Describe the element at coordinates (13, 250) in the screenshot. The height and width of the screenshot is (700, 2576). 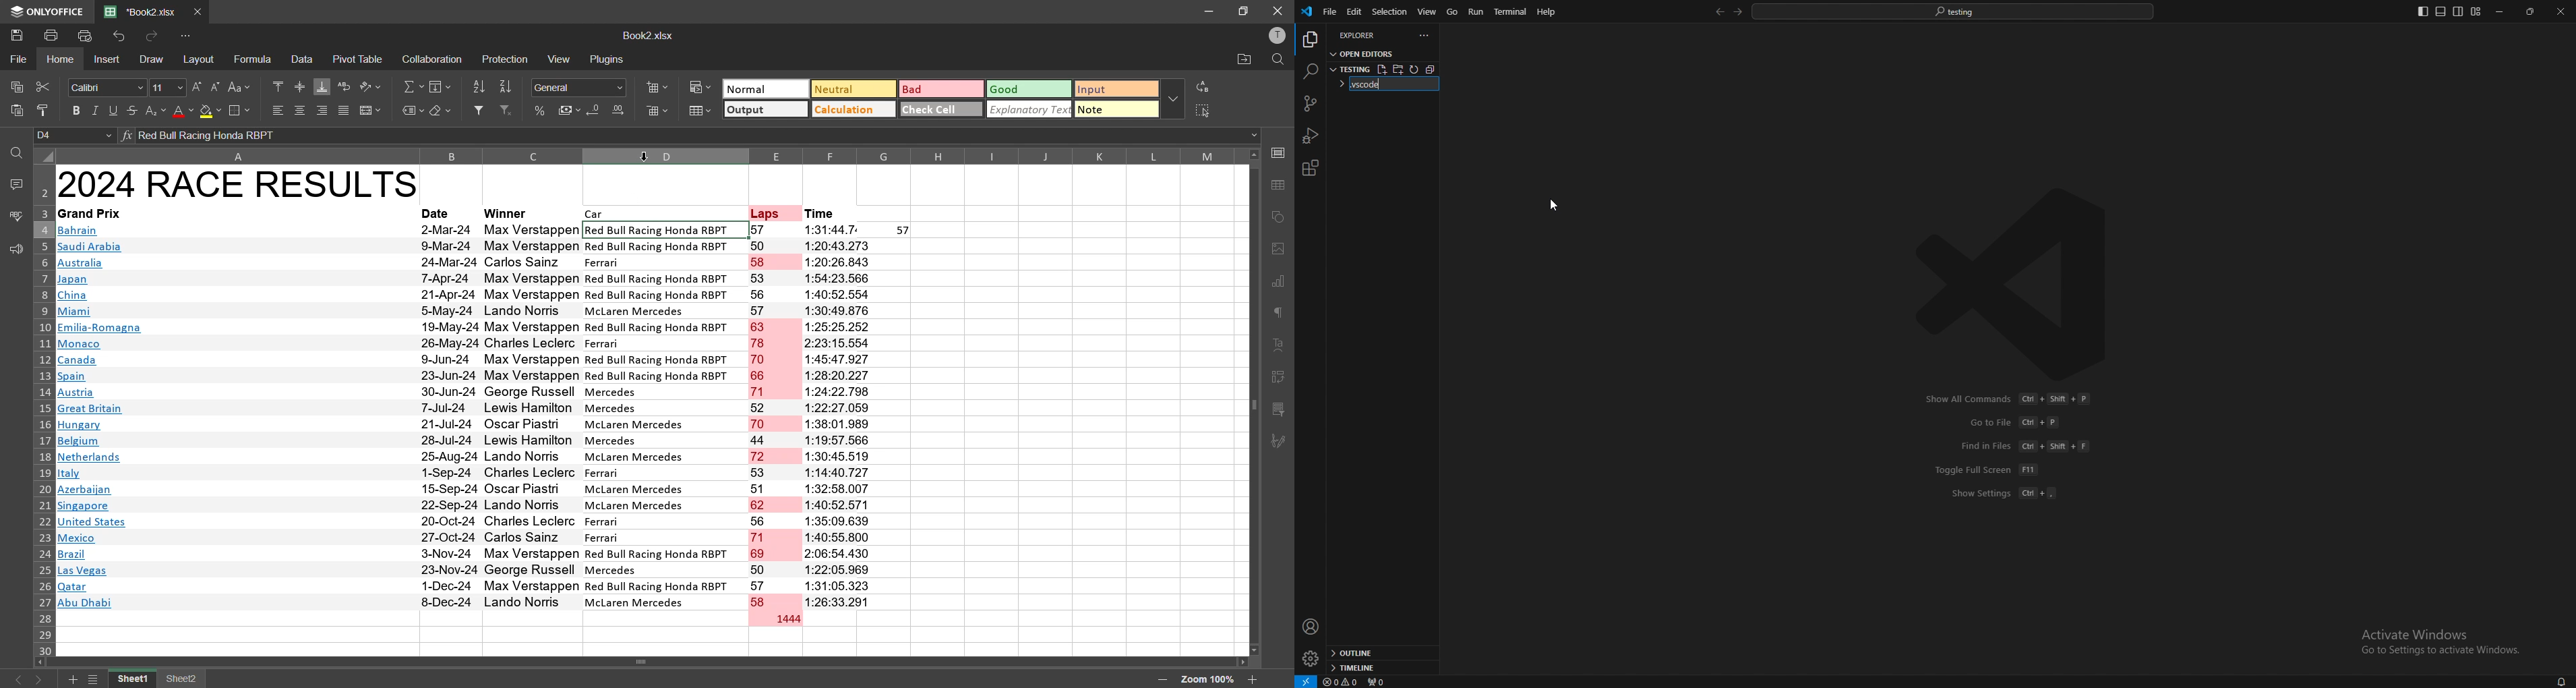
I see `feedback` at that location.